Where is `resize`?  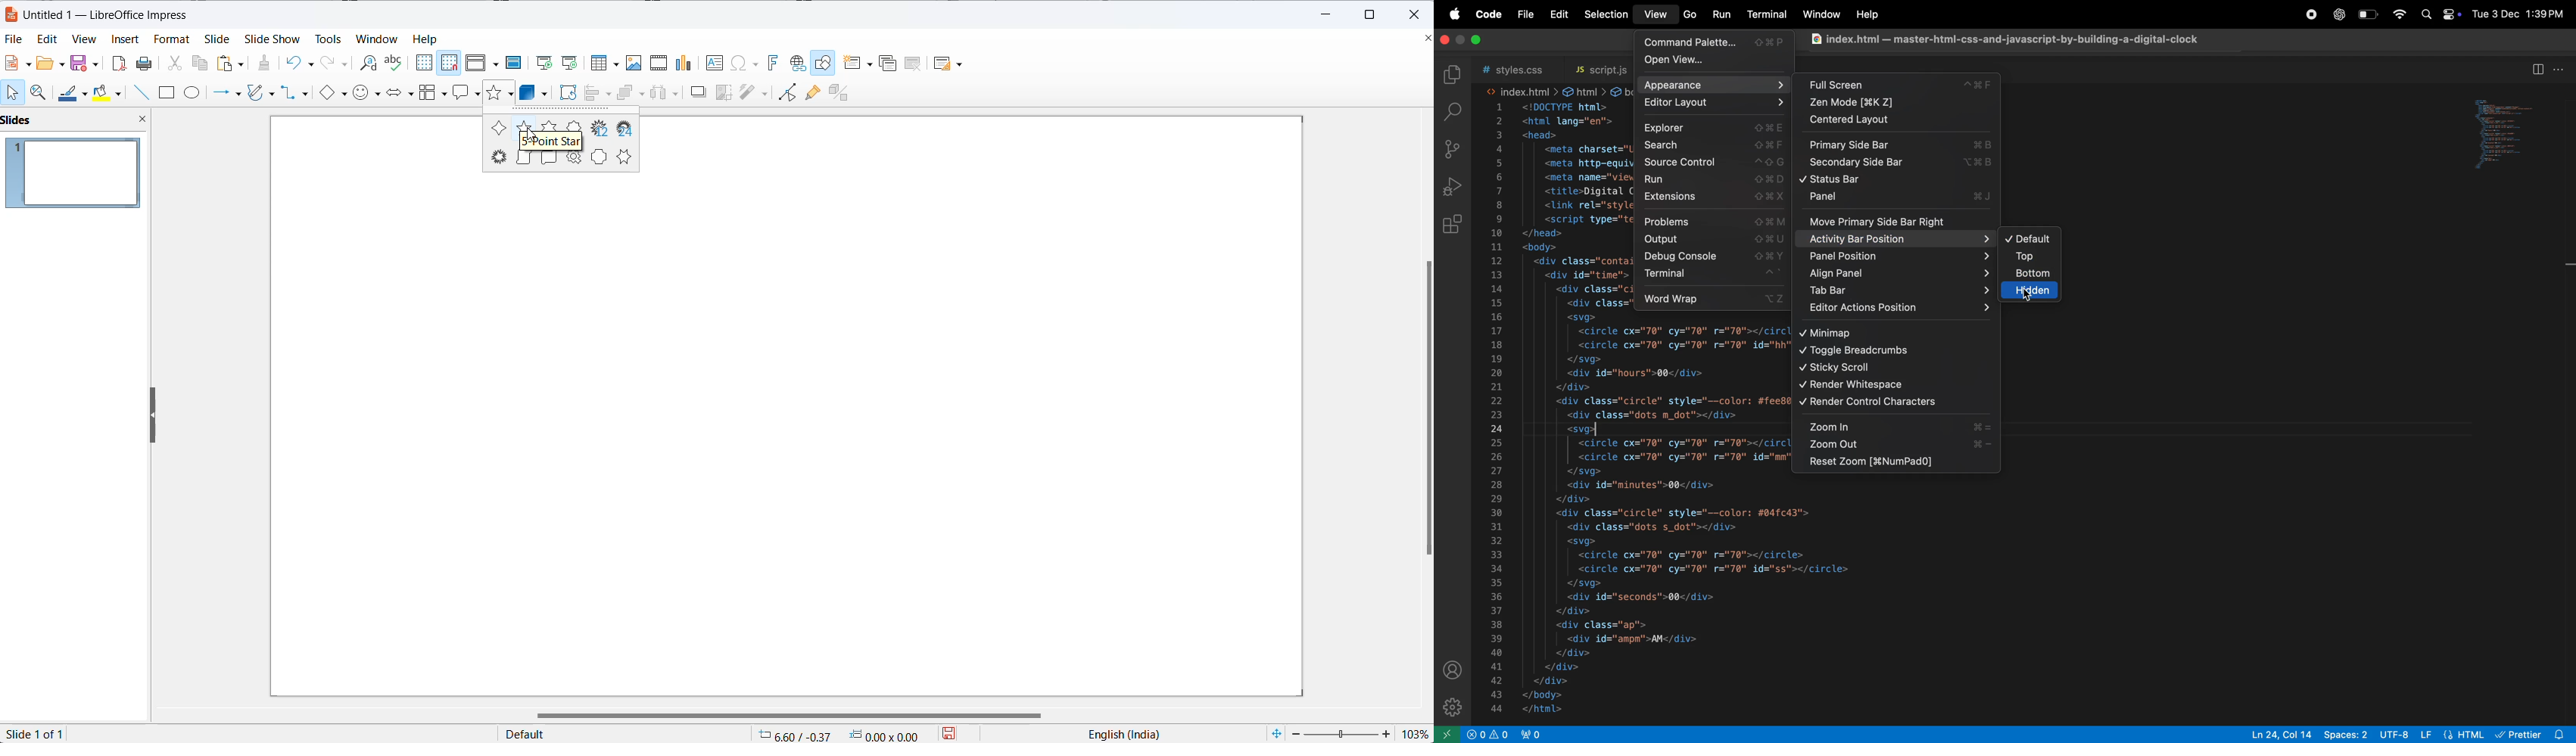
resize is located at coordinates (154, 416).